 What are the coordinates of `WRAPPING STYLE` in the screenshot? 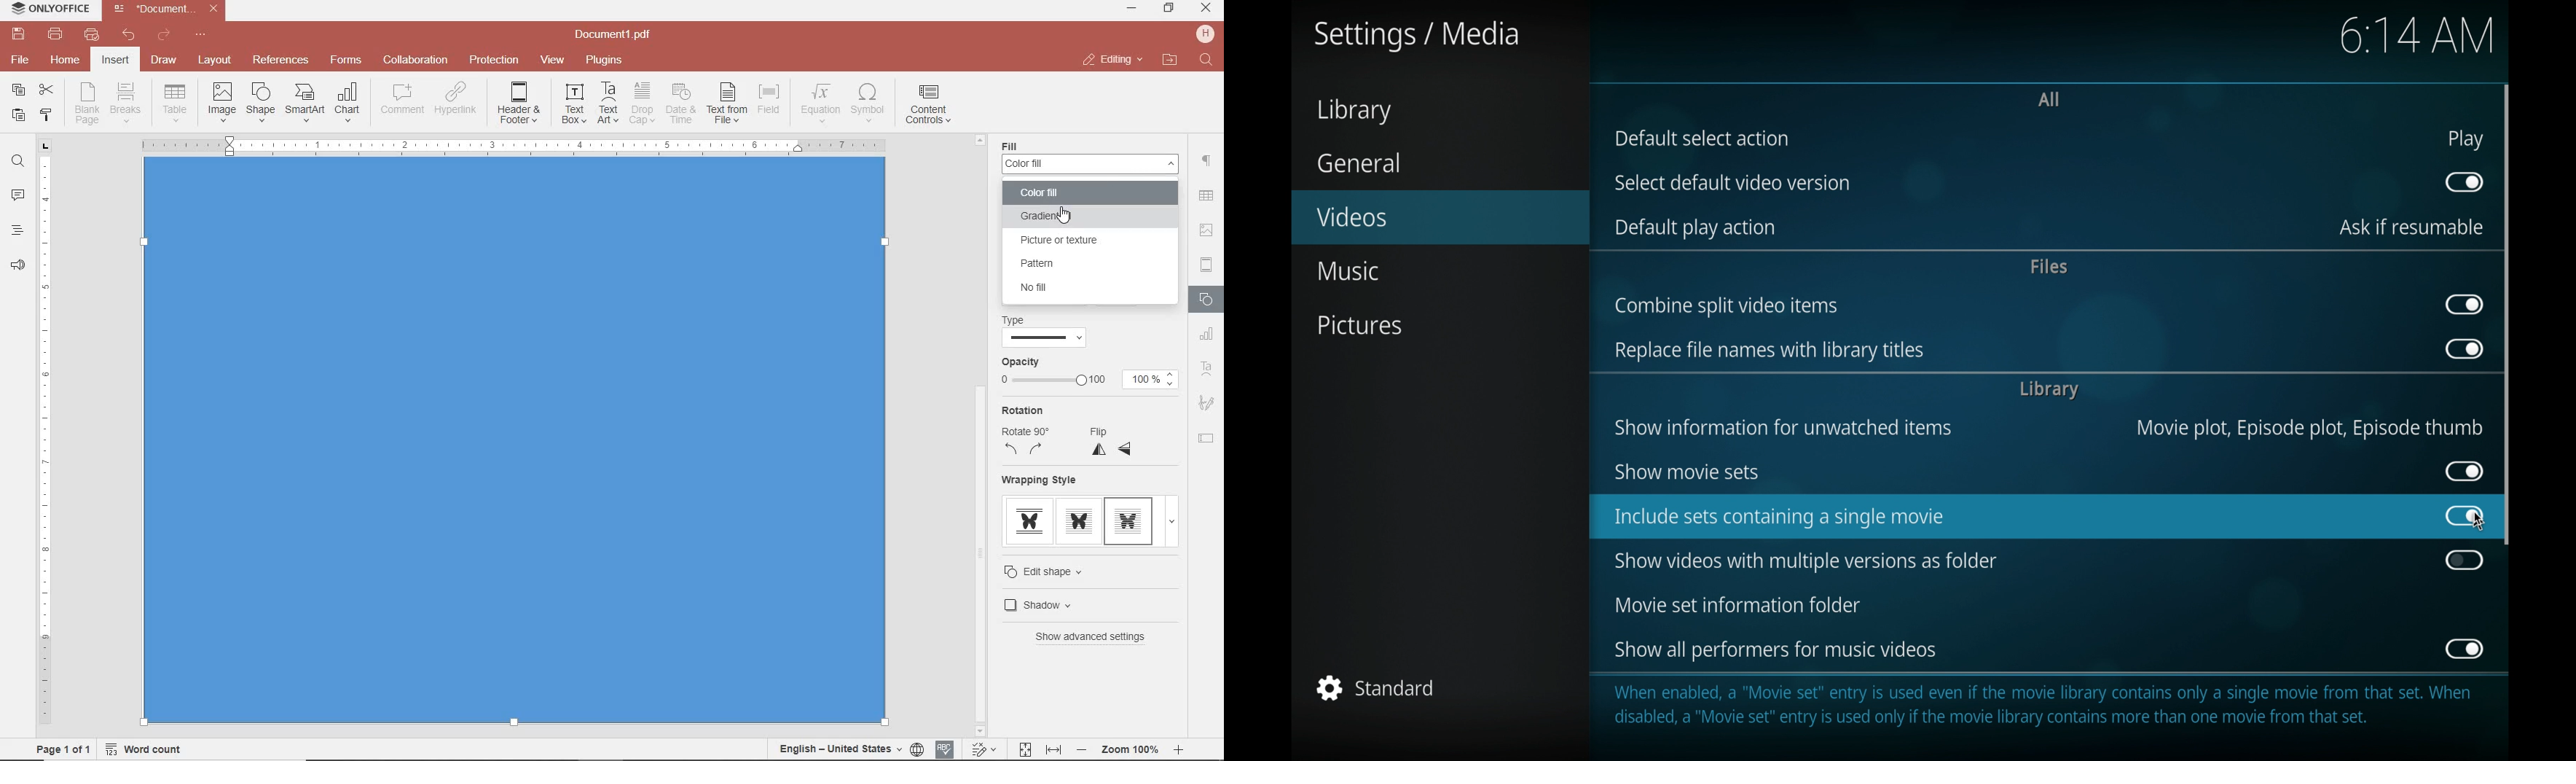 It's located at (1085, 508).